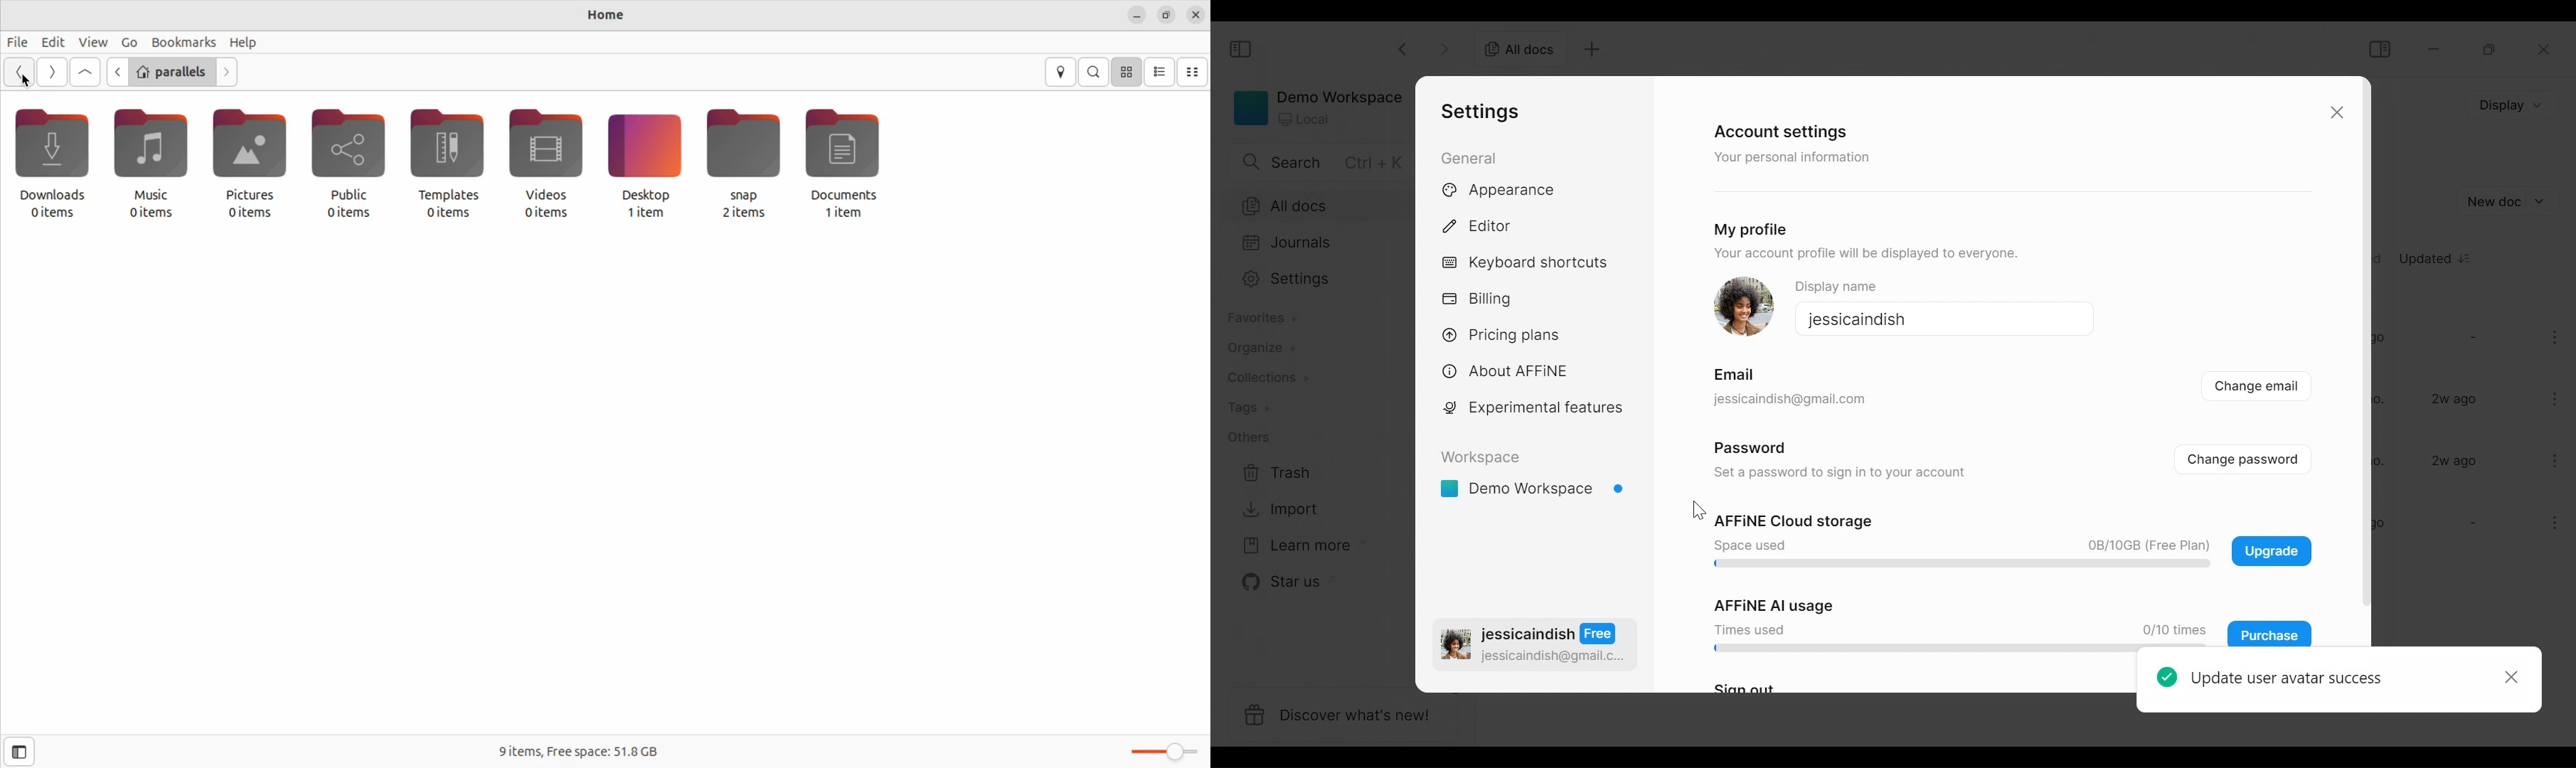 The width and height of the screenshot is (2576, 784). What do you see at coordinates (1742, 306) in the screenshot?
I see `Click to change profile photo` at bounding box center [1742, 306].